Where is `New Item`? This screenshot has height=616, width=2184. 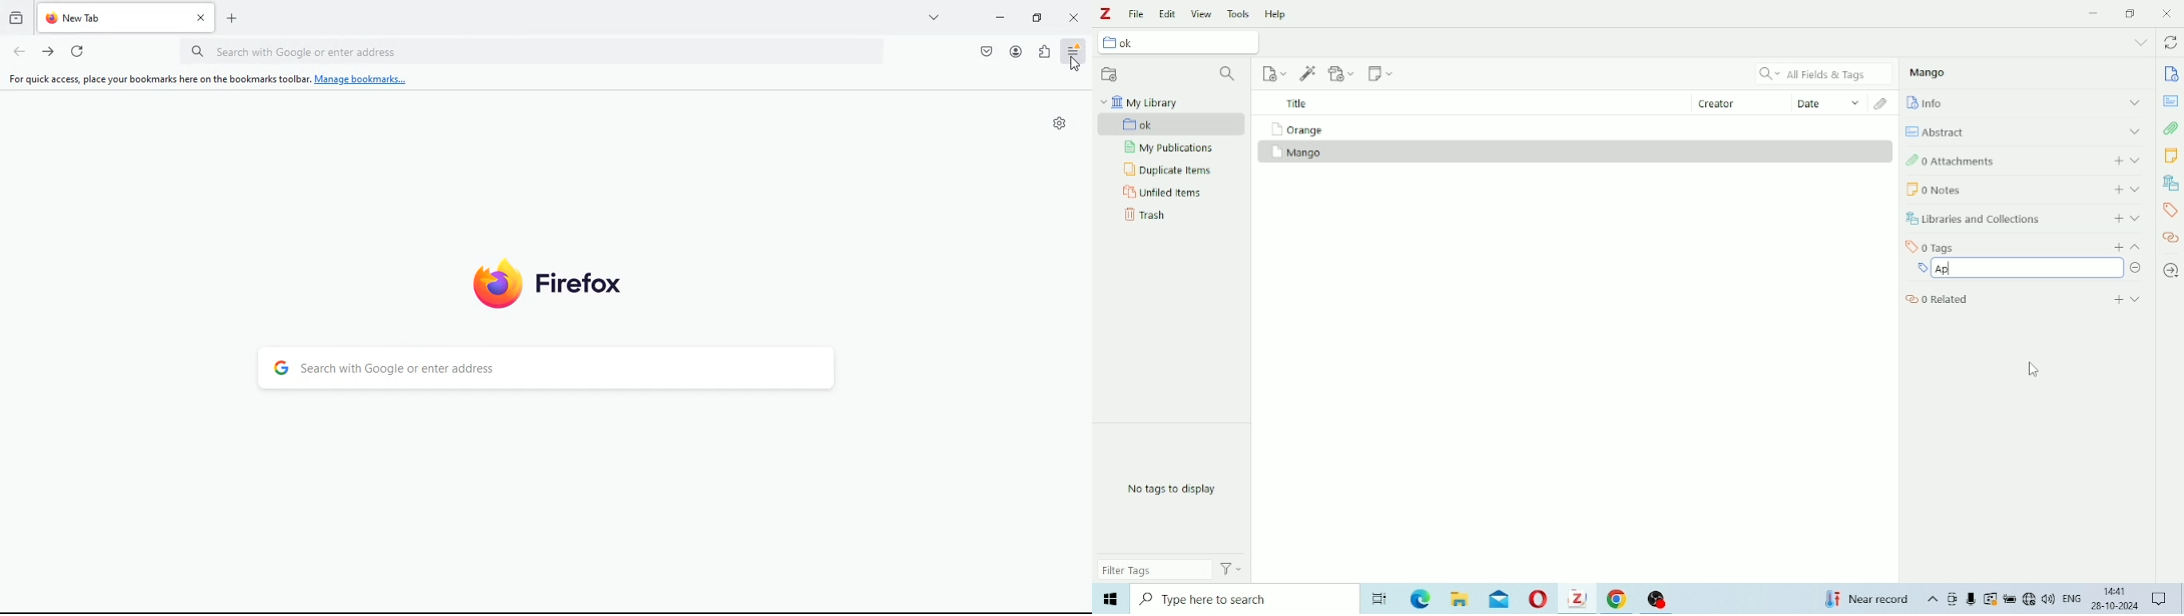
New Item is located at coordinates (1275, 73).